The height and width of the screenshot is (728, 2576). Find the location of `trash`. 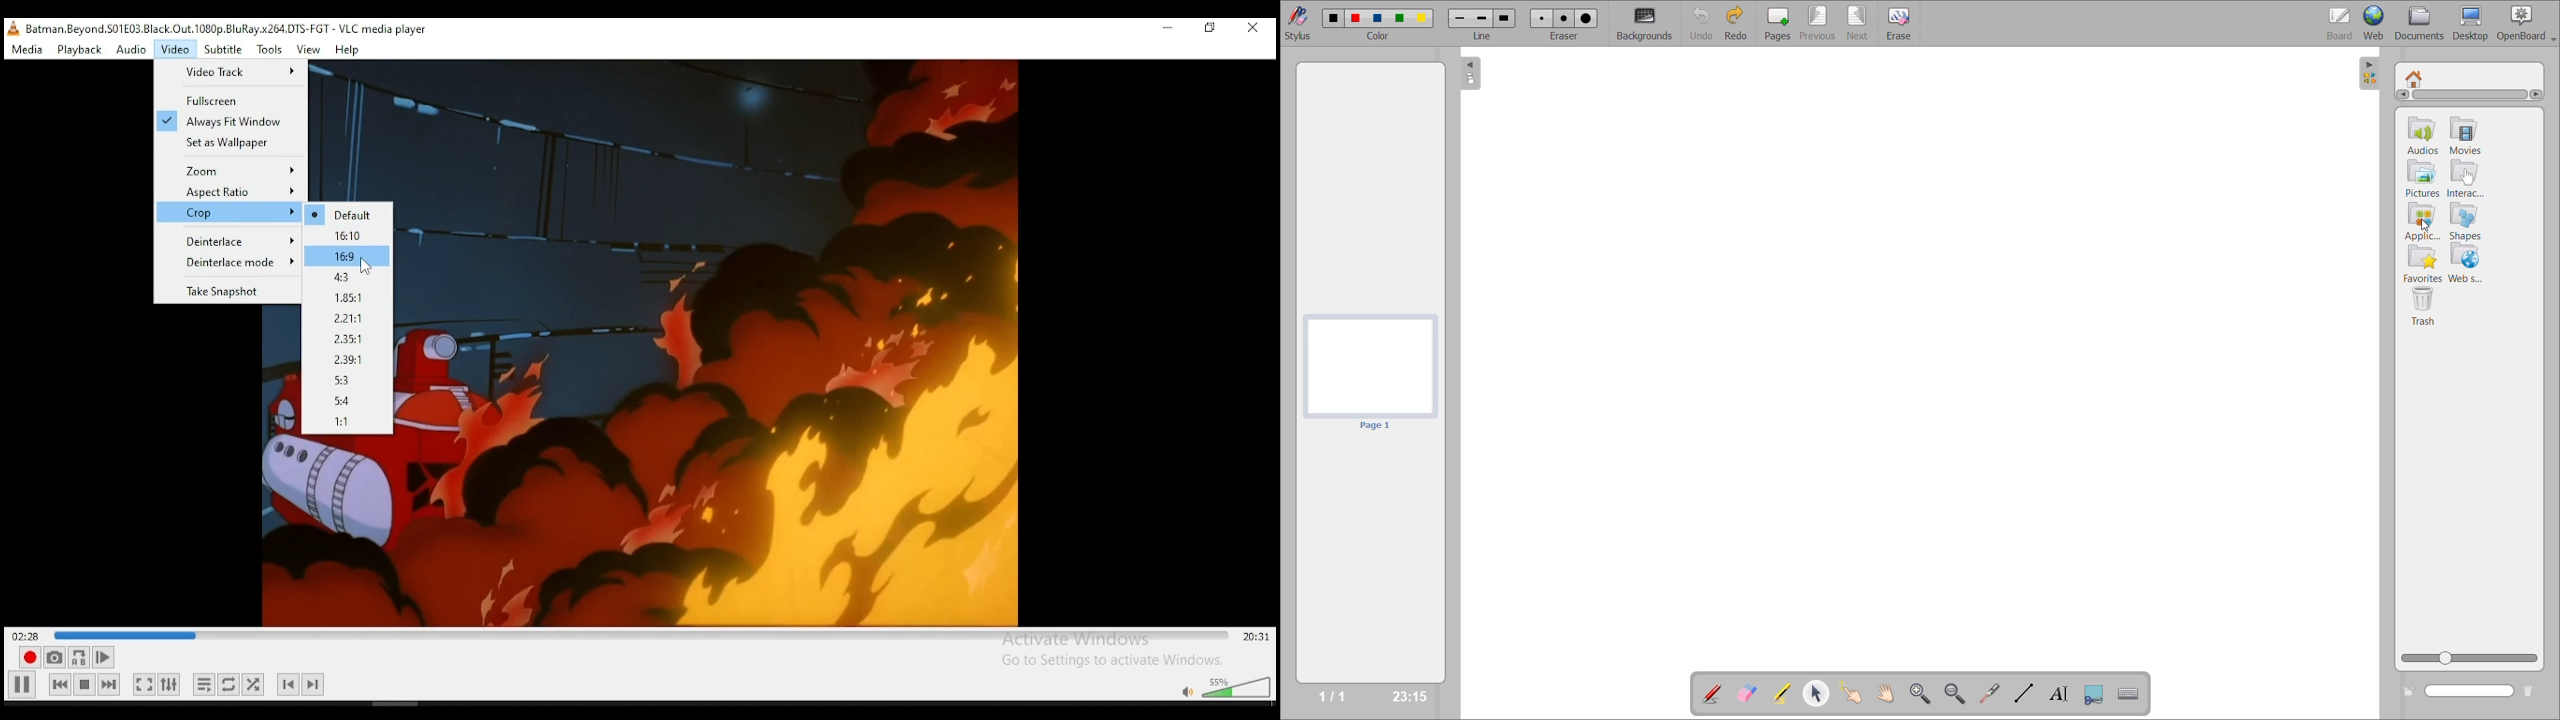

trash is located at coordinates (2423, 306).